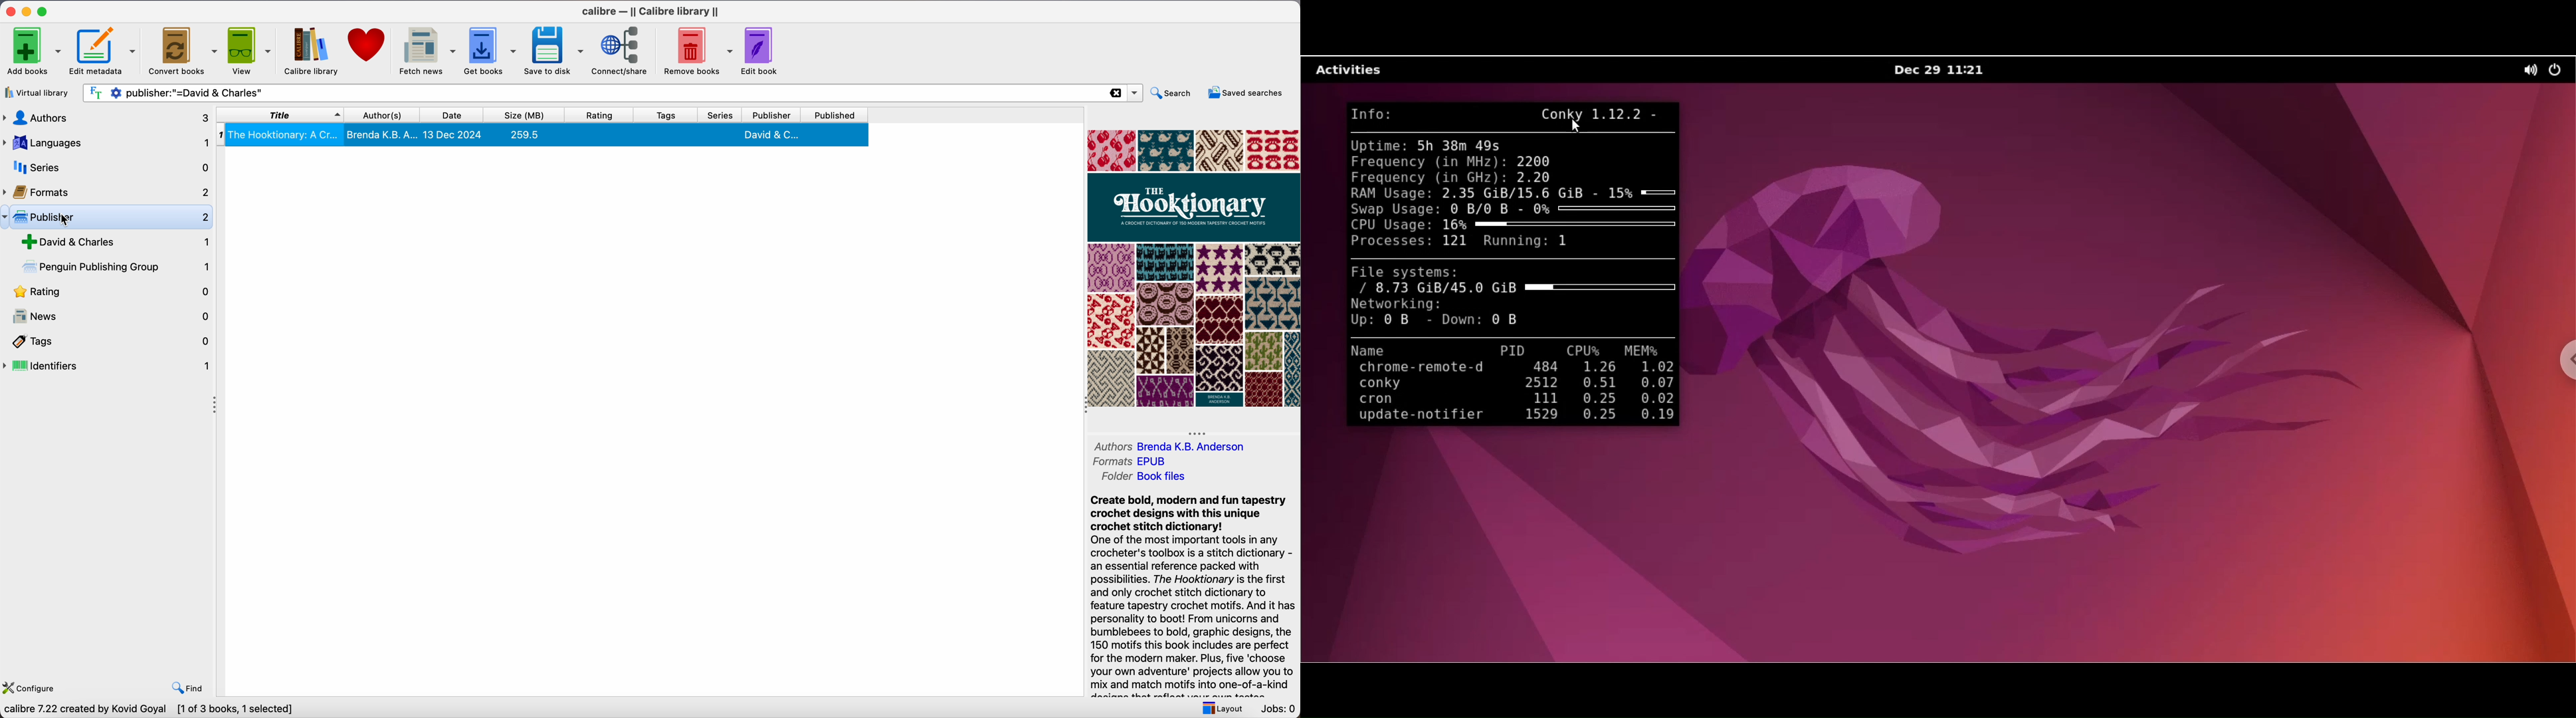  What do you see at coordinates (1192, 588) in the screenshot?
I see `synopsis` at bounding box center [1192, 588].